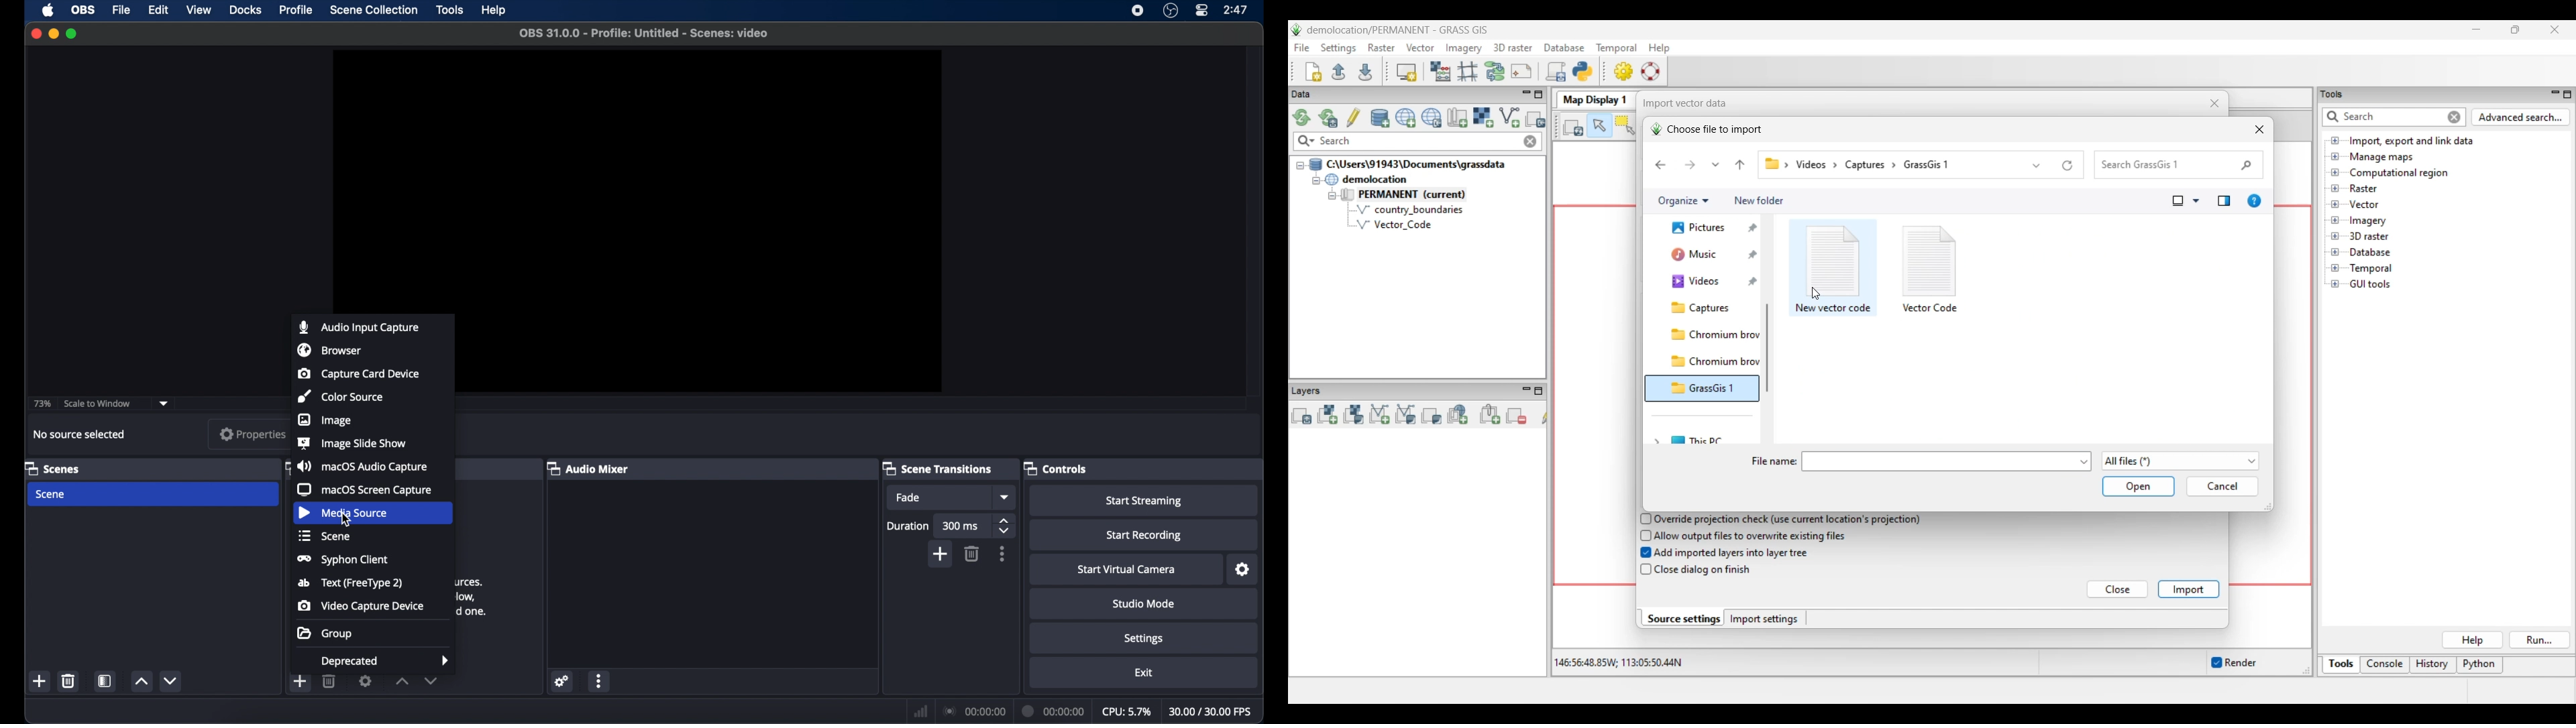 The height and width of the screenshot is (728, 2576). What do you see at coordinates (97, 404) in the screenshot?
I see `scale to window` at bounding box center [97, 404].